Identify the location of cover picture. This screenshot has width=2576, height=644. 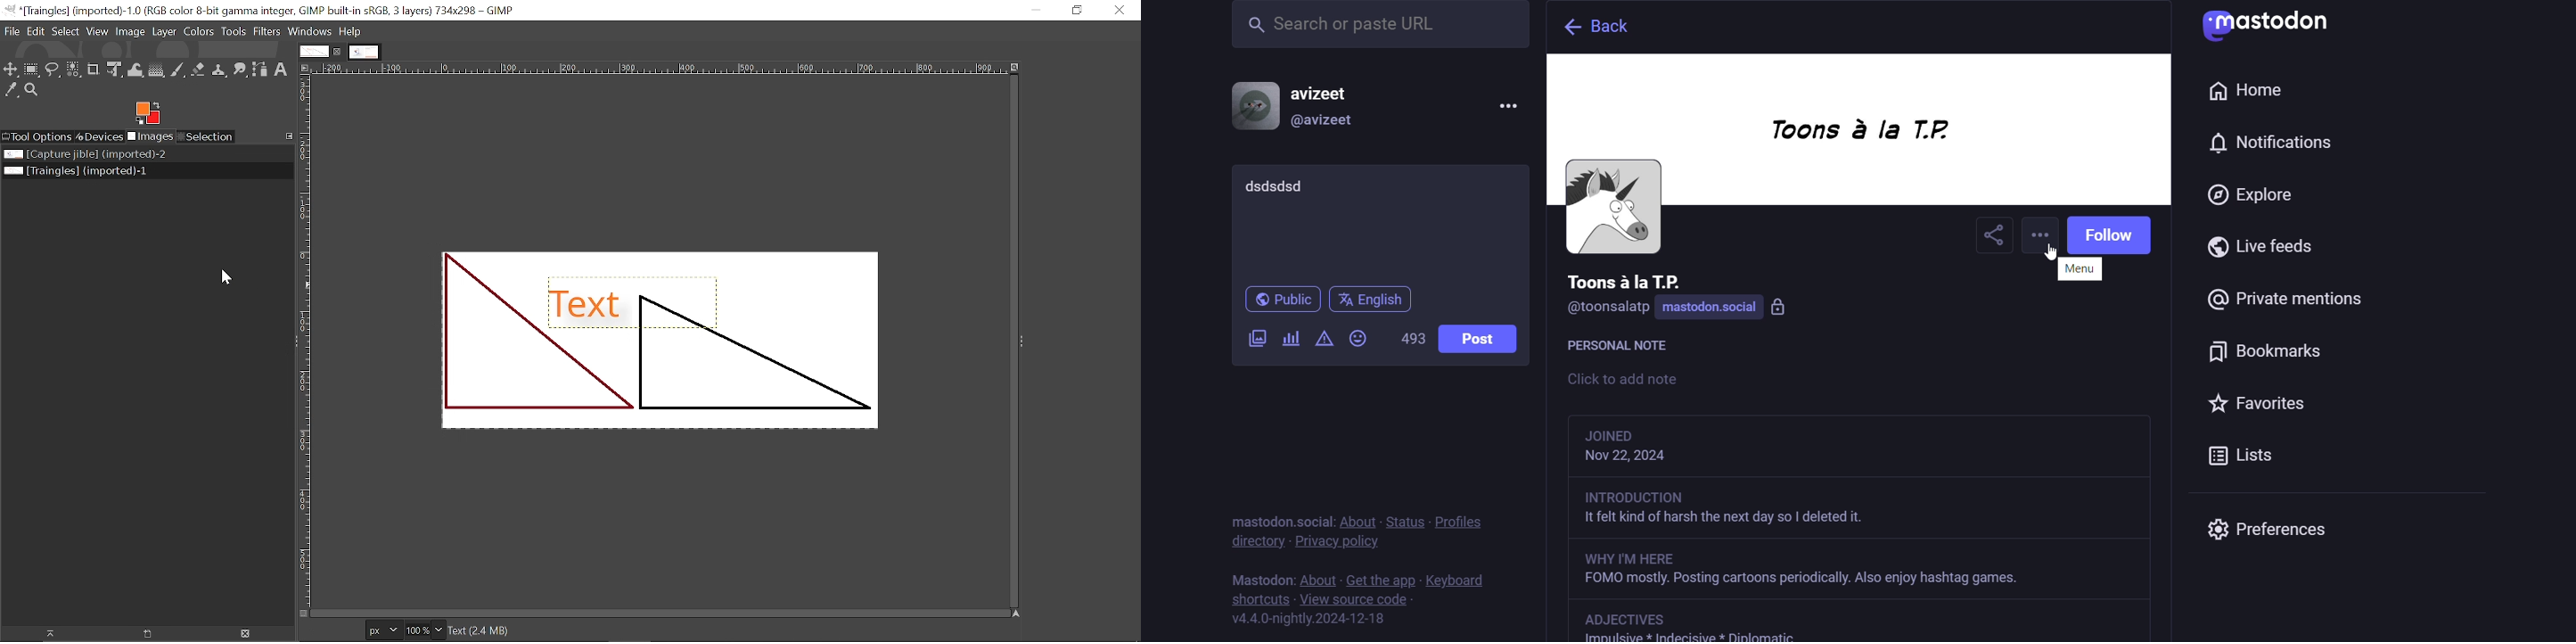
(1859, 133).